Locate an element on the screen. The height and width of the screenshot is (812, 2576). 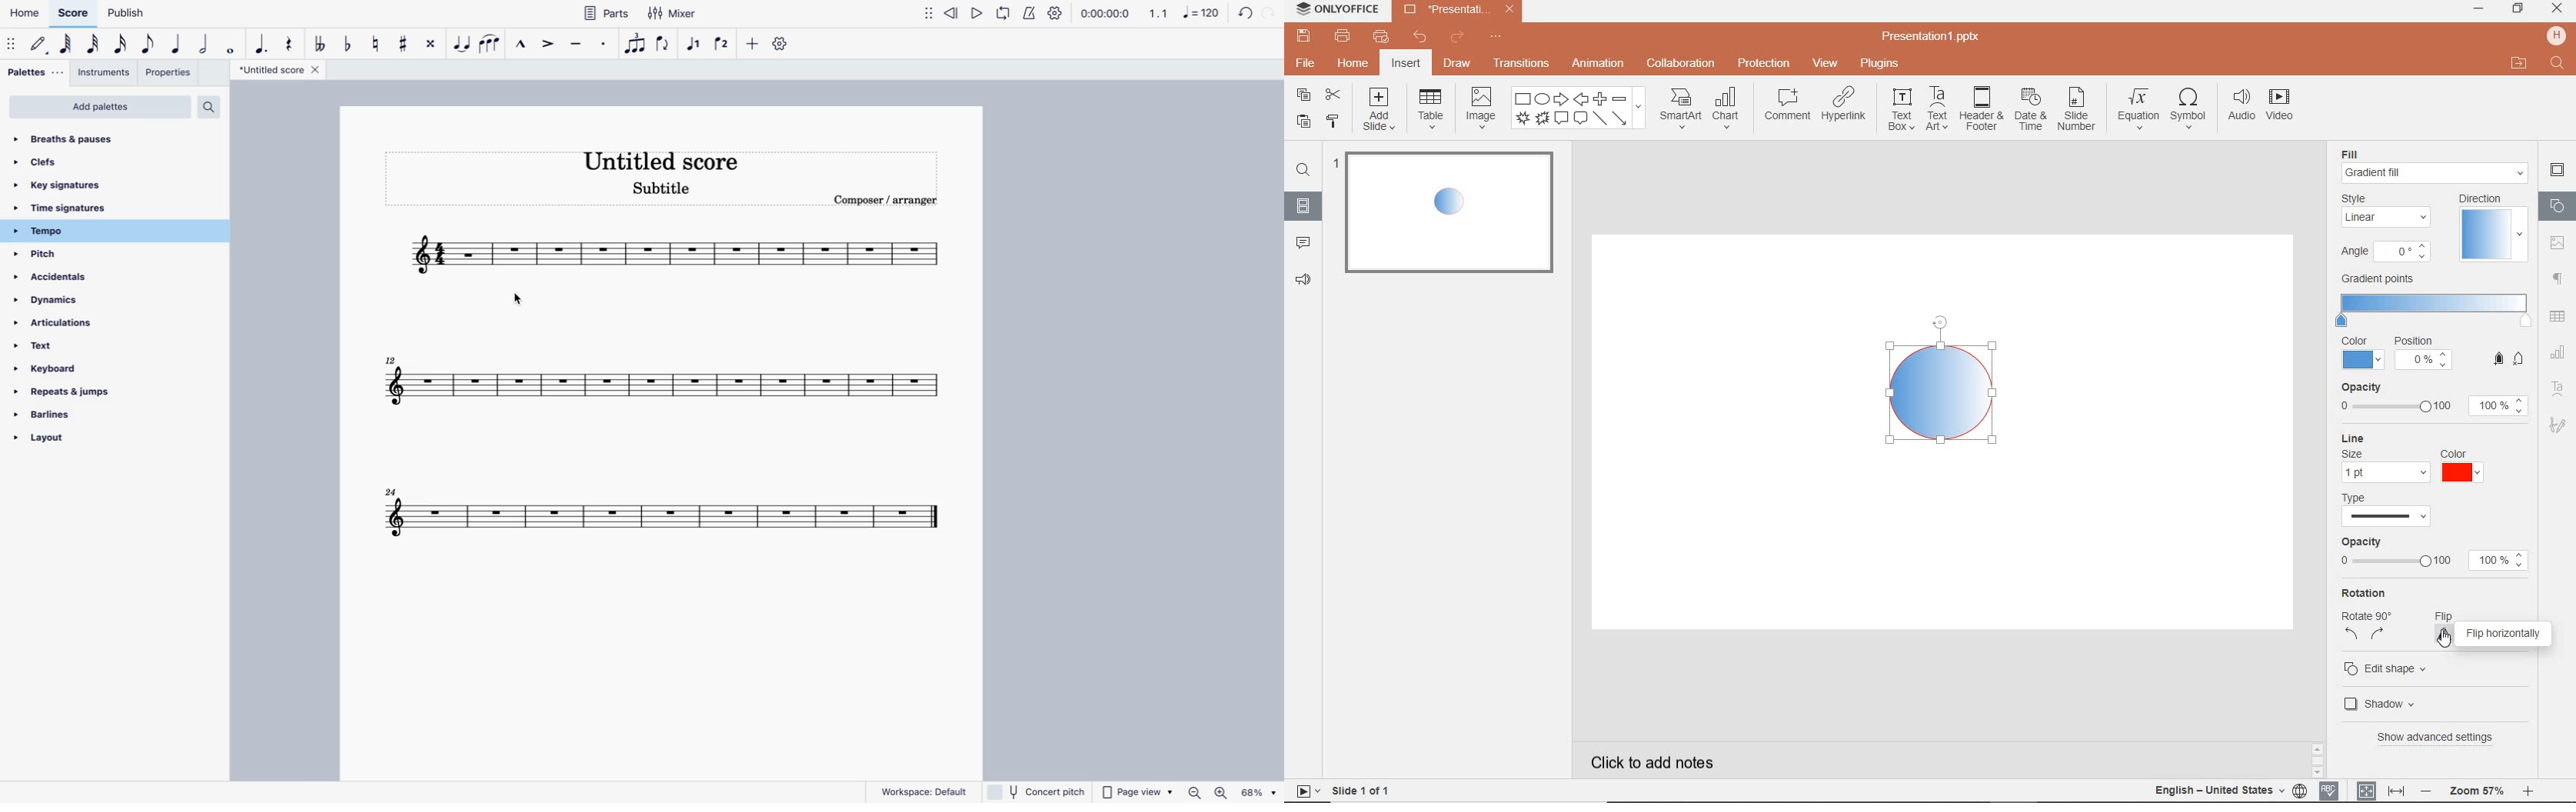
image is located at coordinates (1480, 111).